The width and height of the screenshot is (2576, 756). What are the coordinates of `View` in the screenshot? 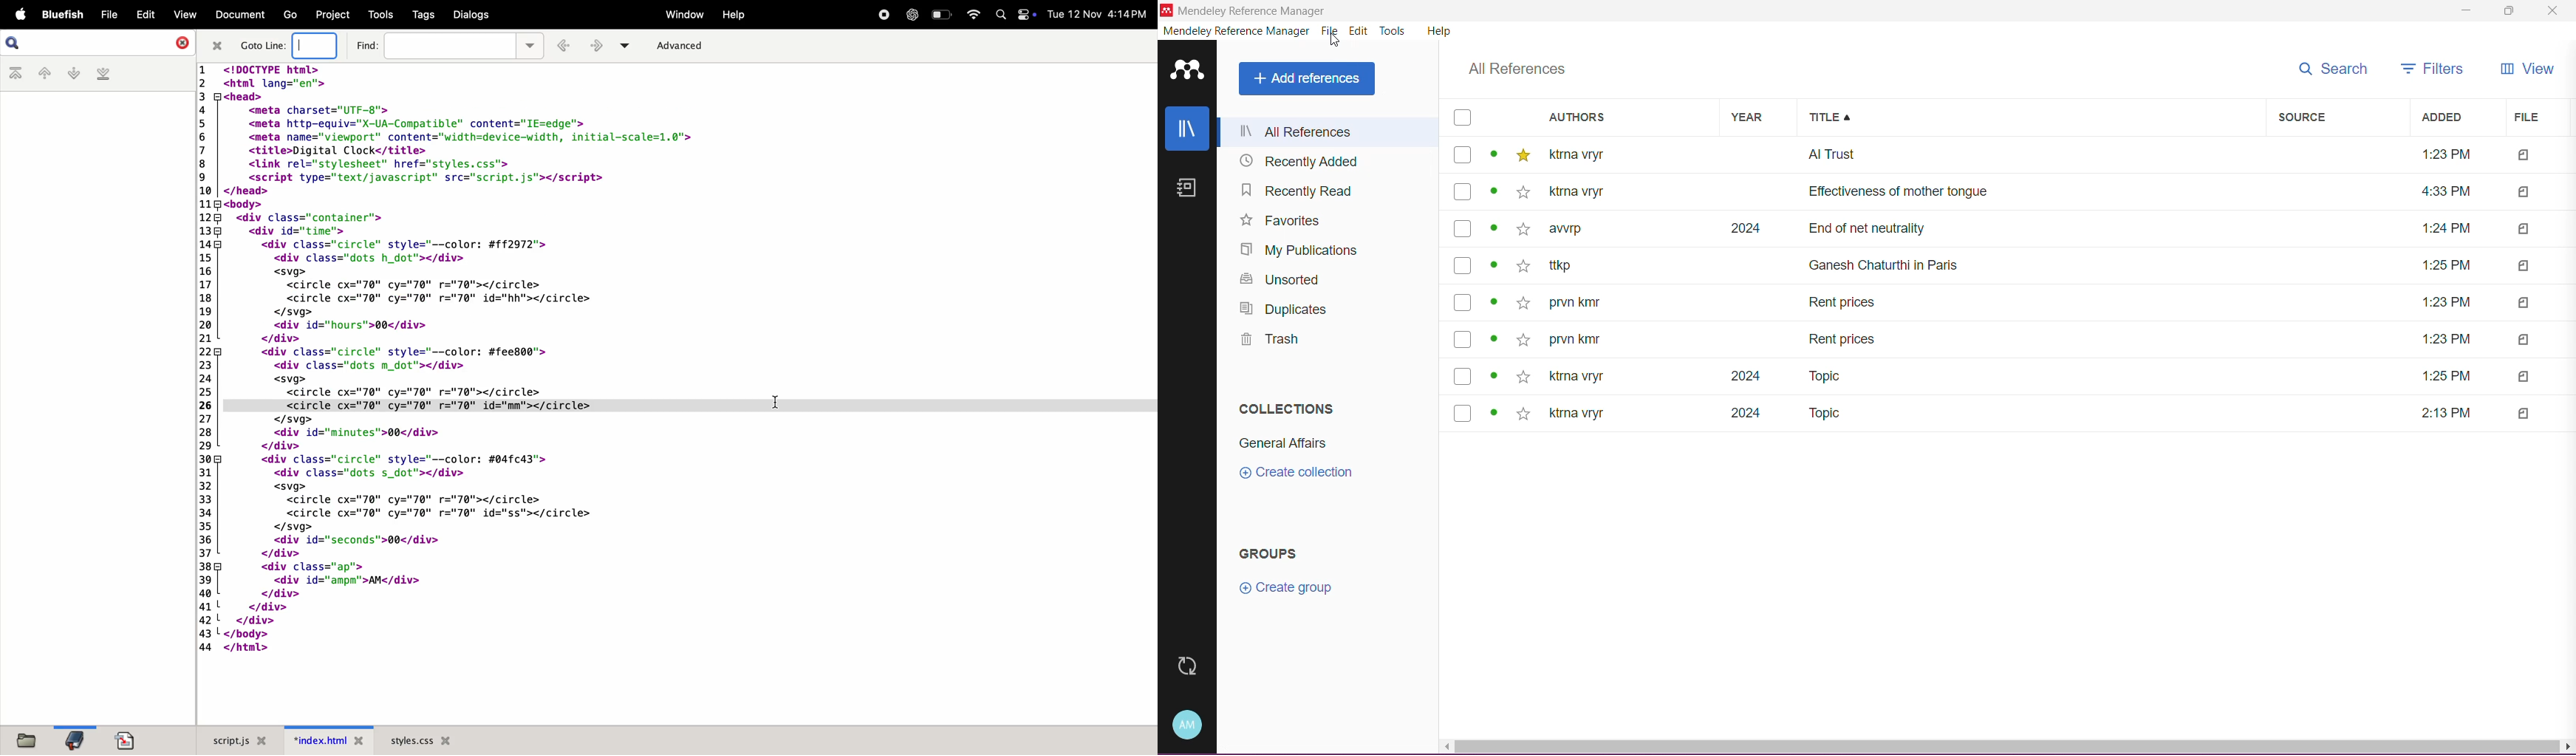 It's located at (2528, 69).